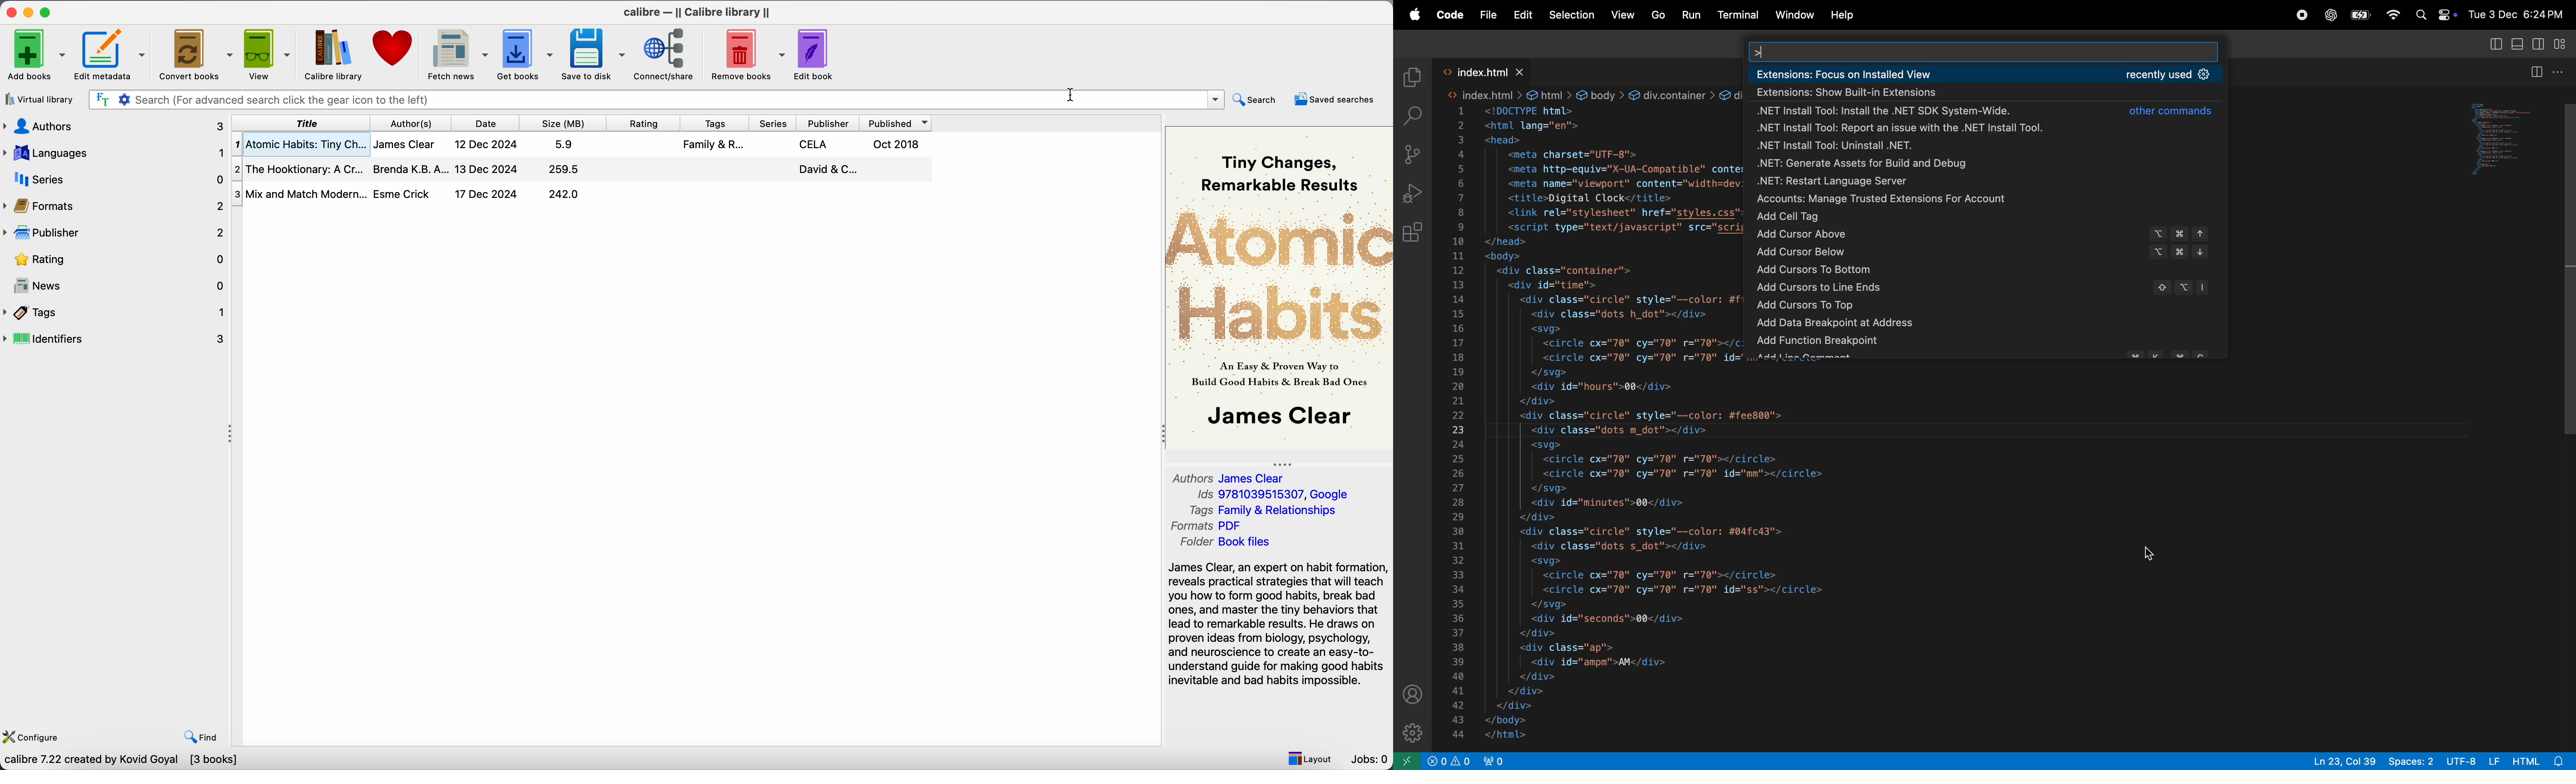  Describe the element at coordinates (120, 761) in the screenshot. I see `calibre 7.22 created by Kovid Goyal [3 books]` at that location.